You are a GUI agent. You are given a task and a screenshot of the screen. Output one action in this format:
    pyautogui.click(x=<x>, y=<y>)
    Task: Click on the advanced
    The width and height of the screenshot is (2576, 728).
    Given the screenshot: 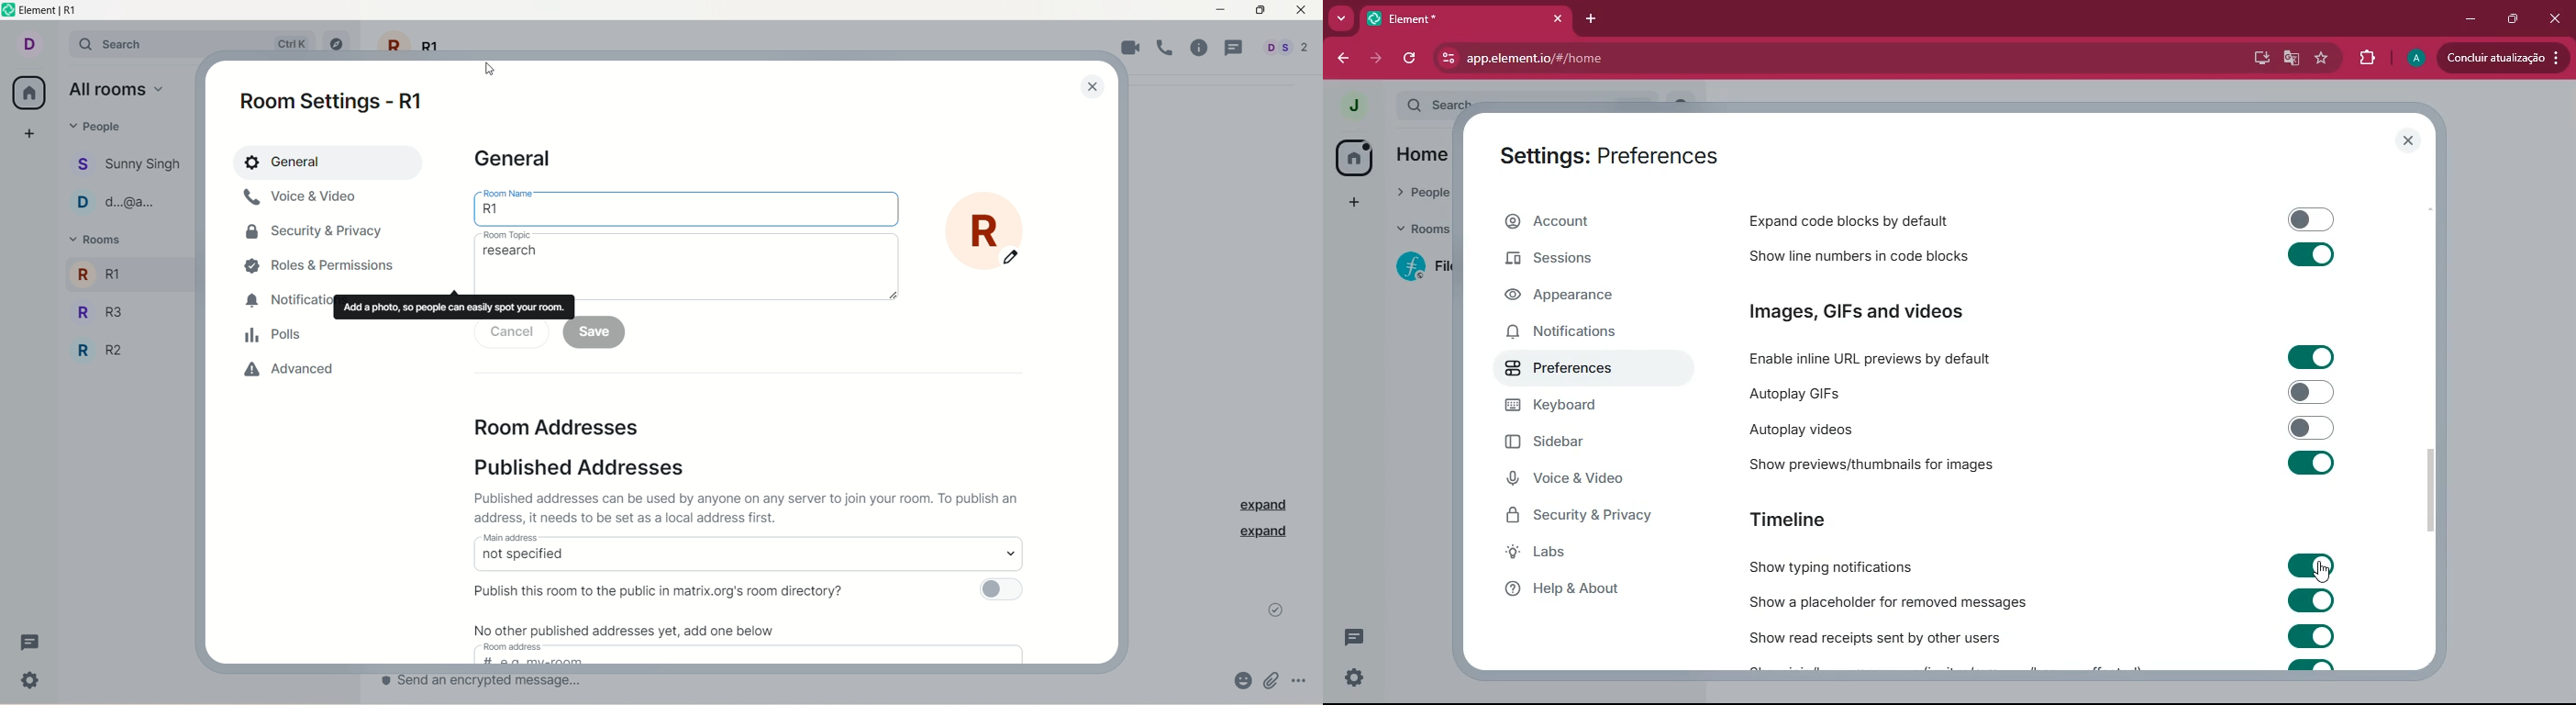 What is the action you would take?
    pyautogui.click(x=286, y=370)
    